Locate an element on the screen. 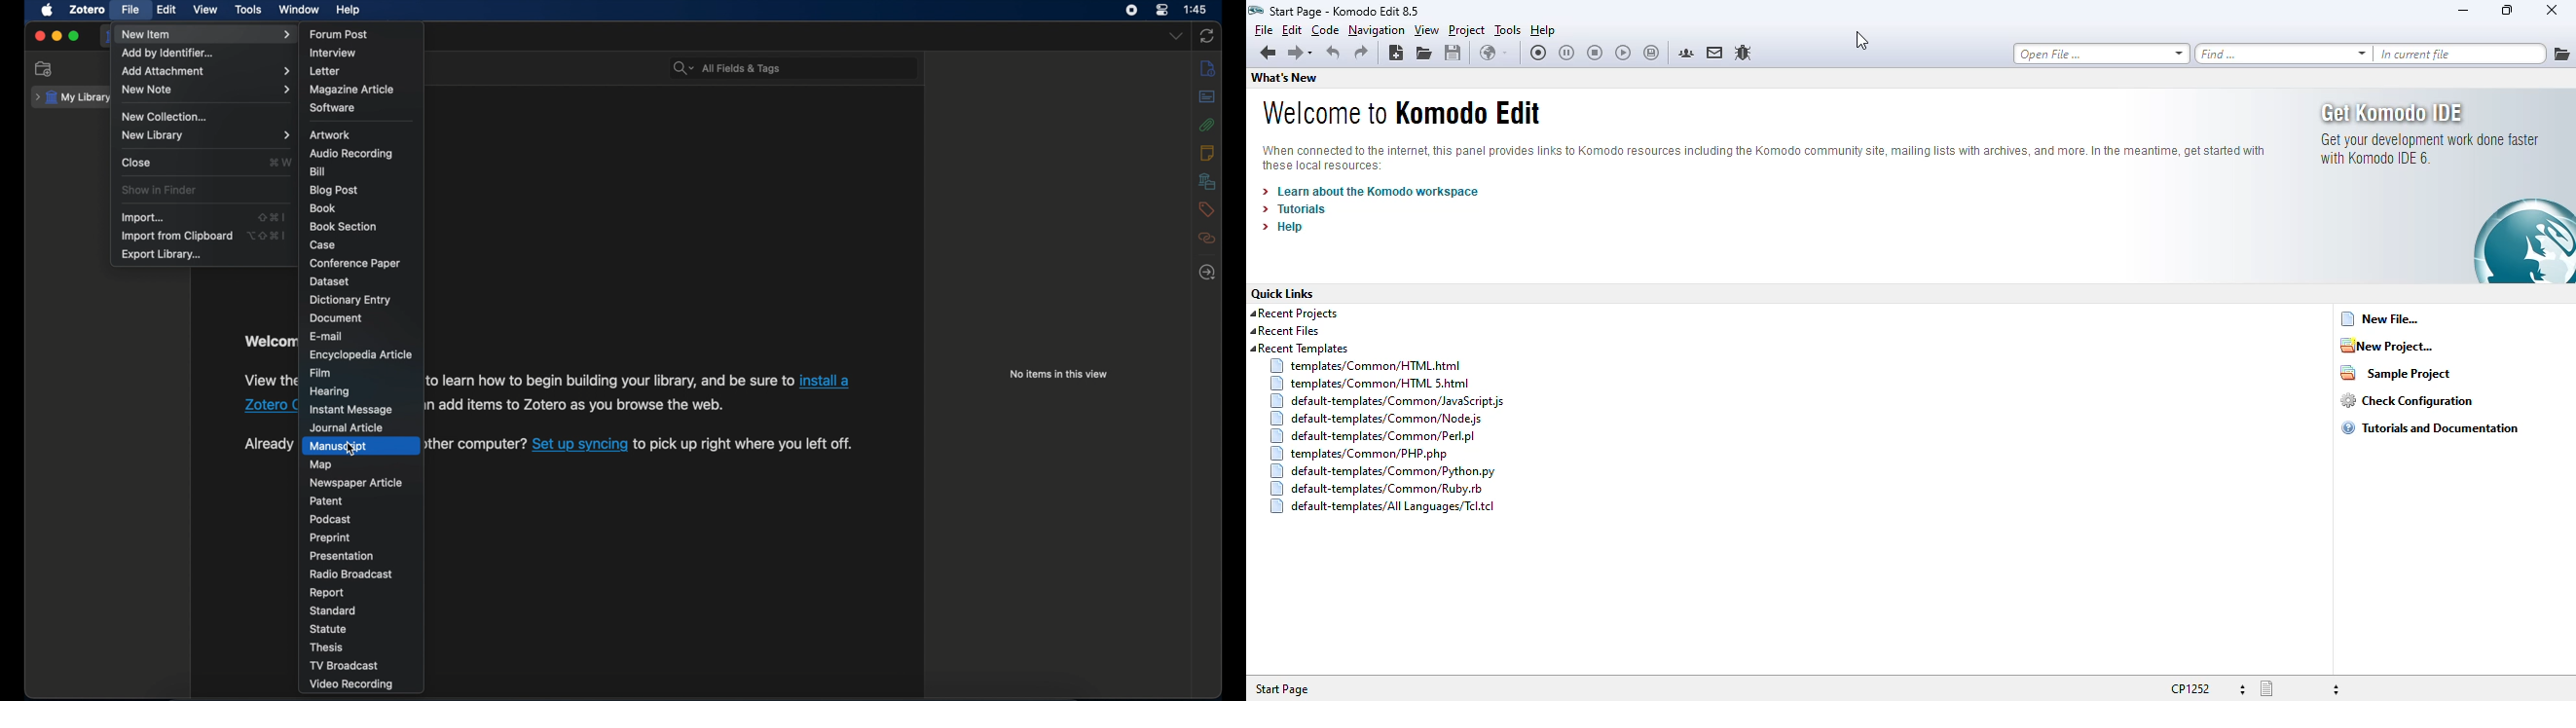  standard is located at coordinates (334, 610).